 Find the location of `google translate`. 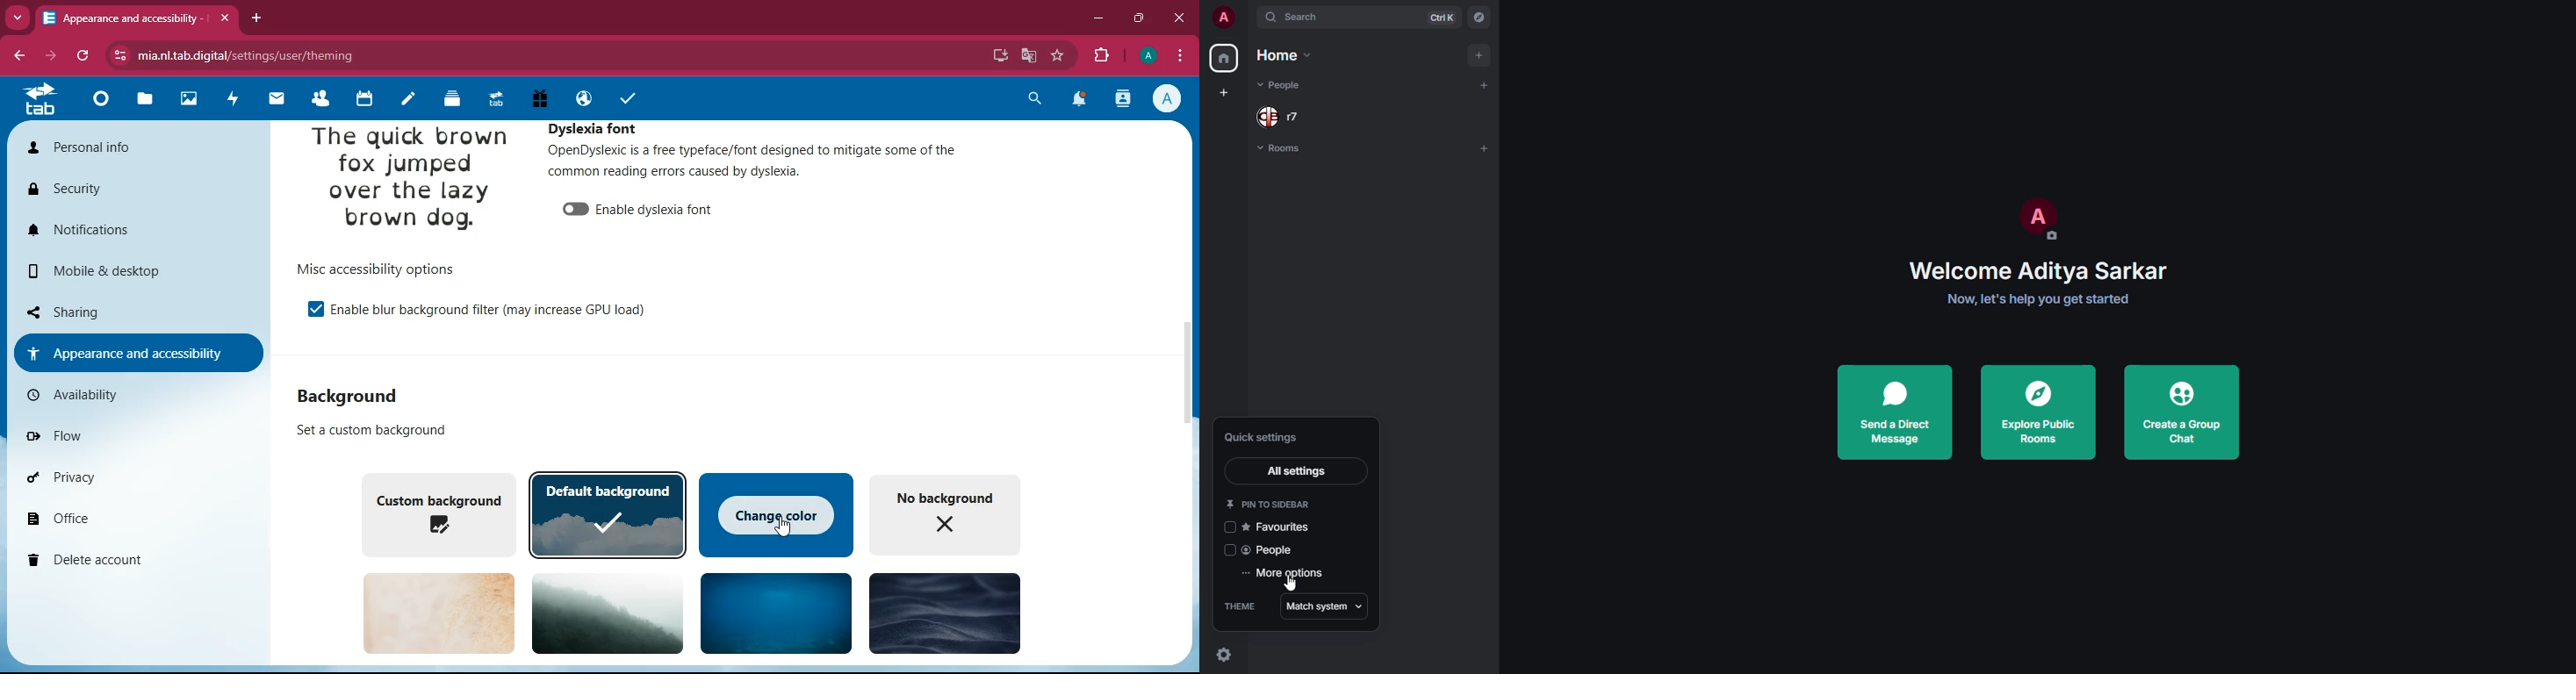

google translate is located at coordinates (1028, 54).